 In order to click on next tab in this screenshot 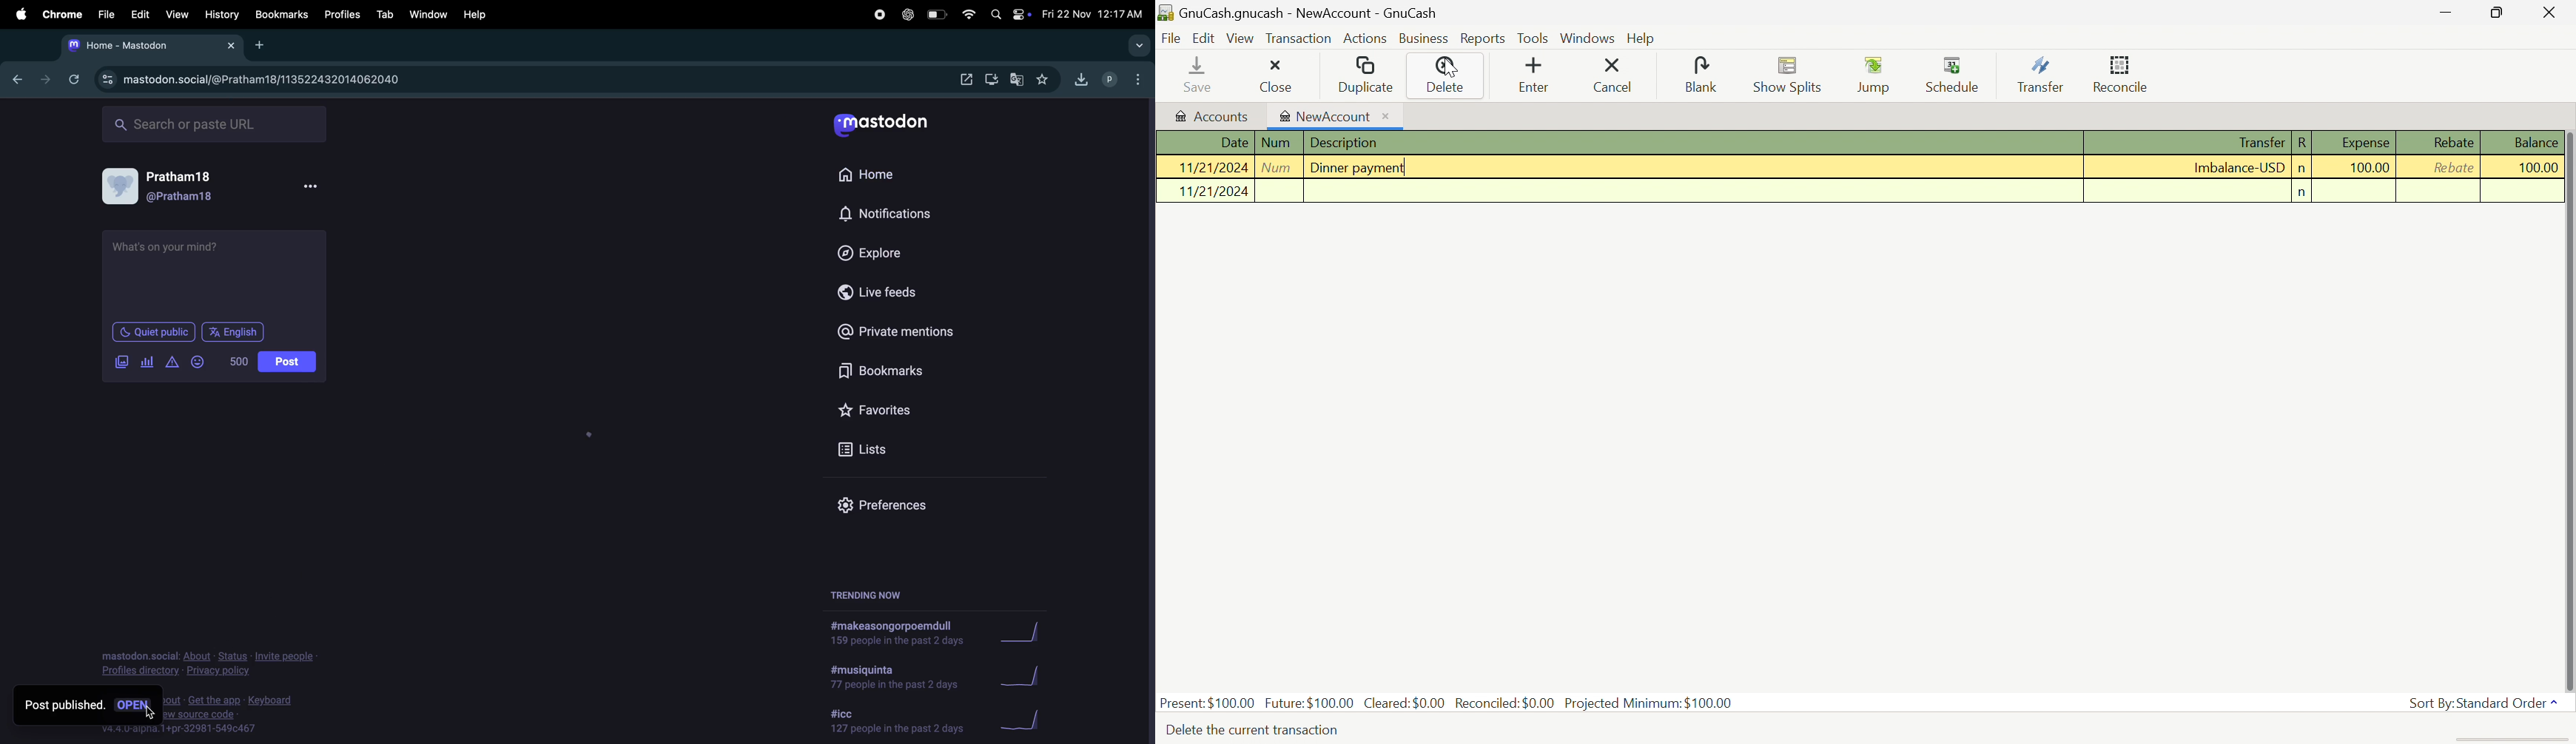, I will do `click(42, 80)`.